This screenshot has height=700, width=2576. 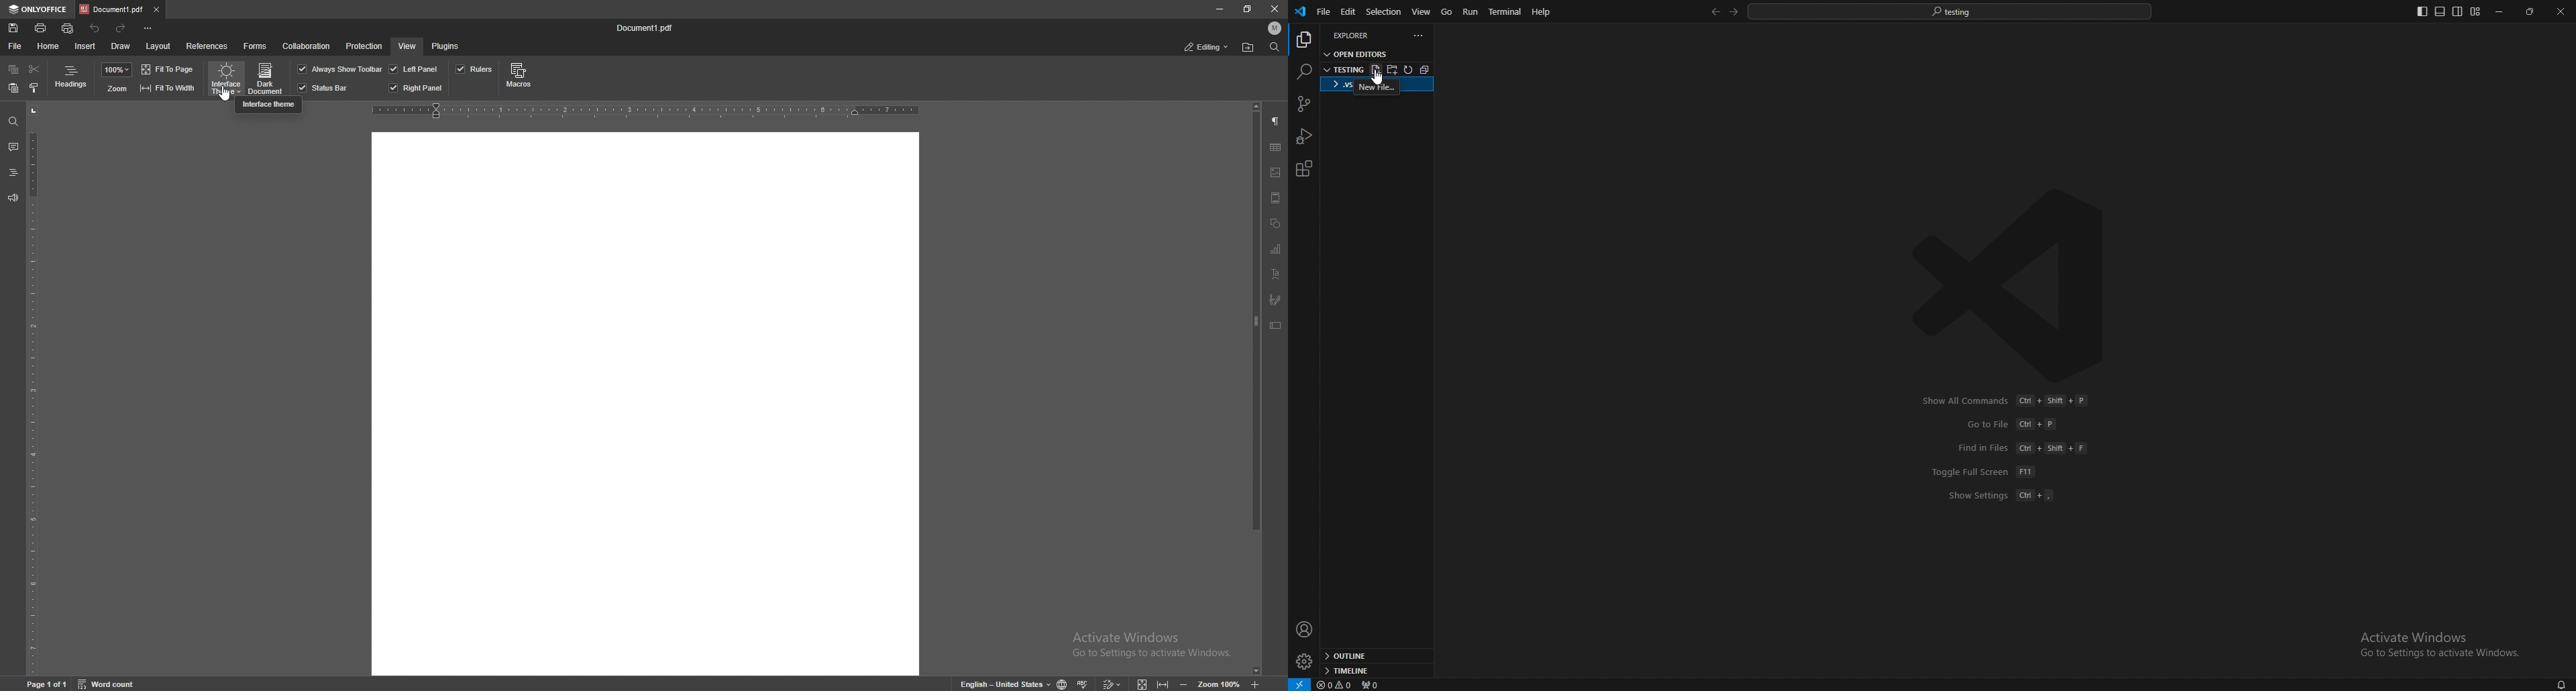 What do you see at coordinates (1275, 274) in the screenshot?
I see `text art` at bounding box center [1275, 274].